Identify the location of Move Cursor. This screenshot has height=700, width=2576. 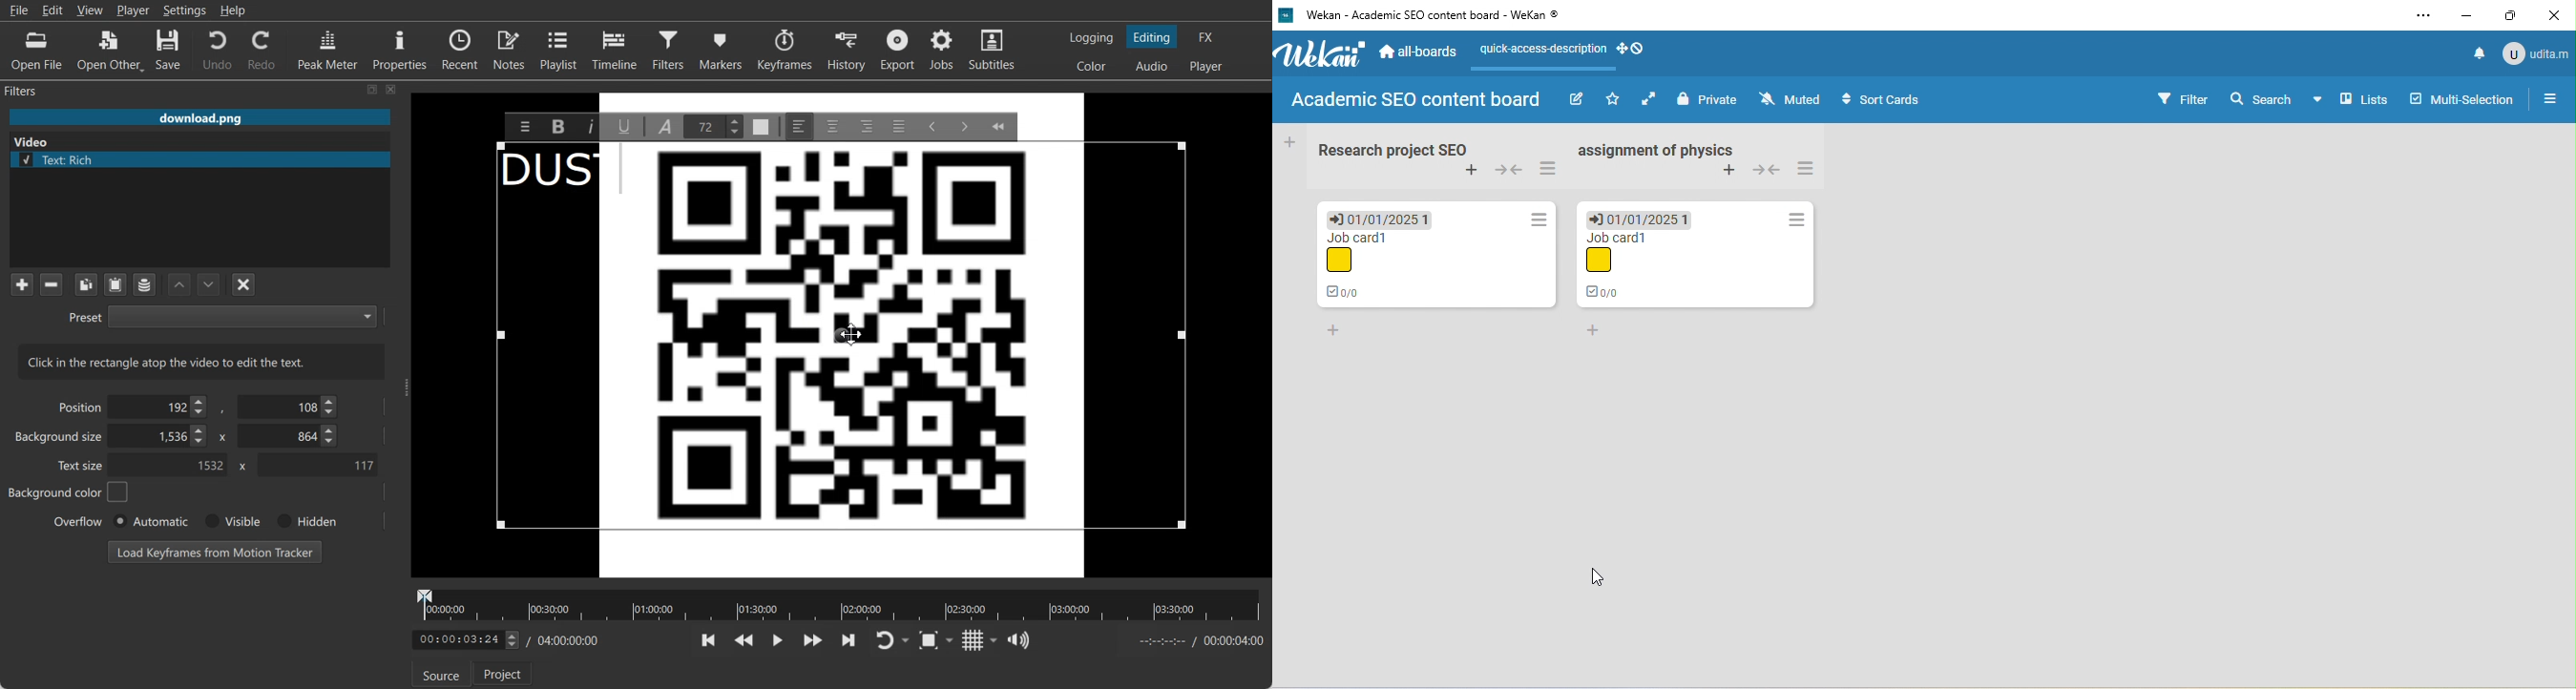
(851, 333).